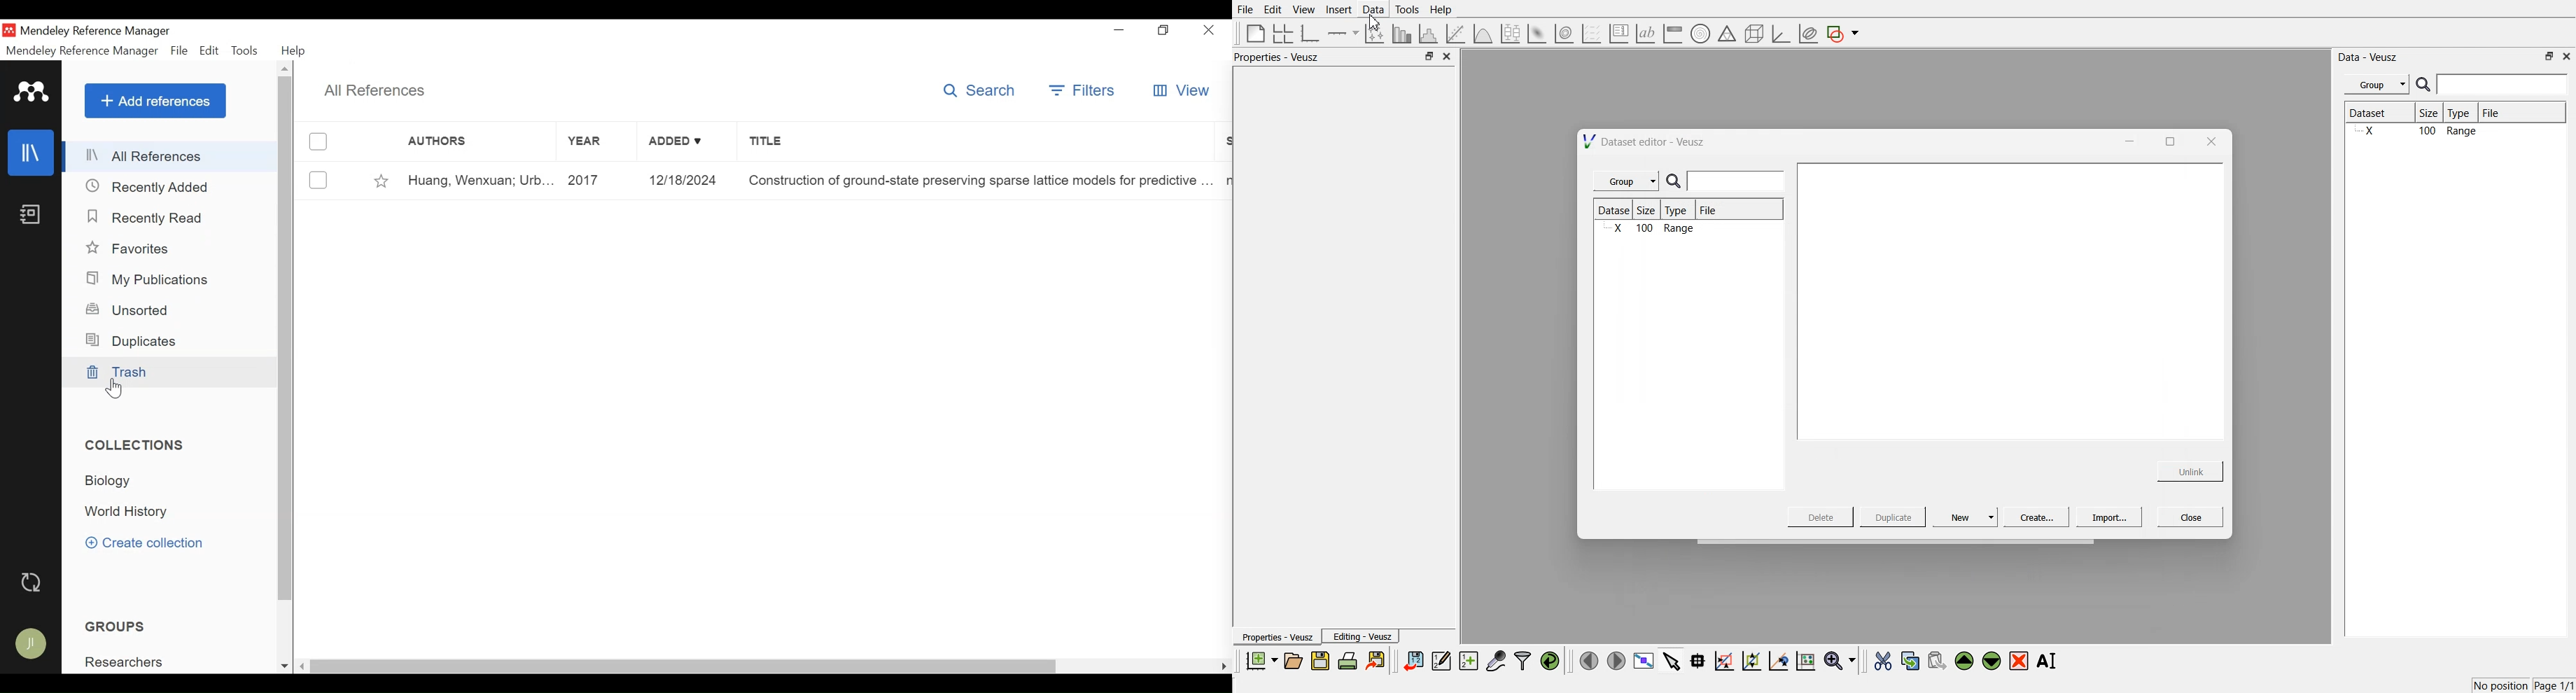  What do you see at coordinates (179, 51) in the screenshot?
I see `File` at bounding box center [179, 51].